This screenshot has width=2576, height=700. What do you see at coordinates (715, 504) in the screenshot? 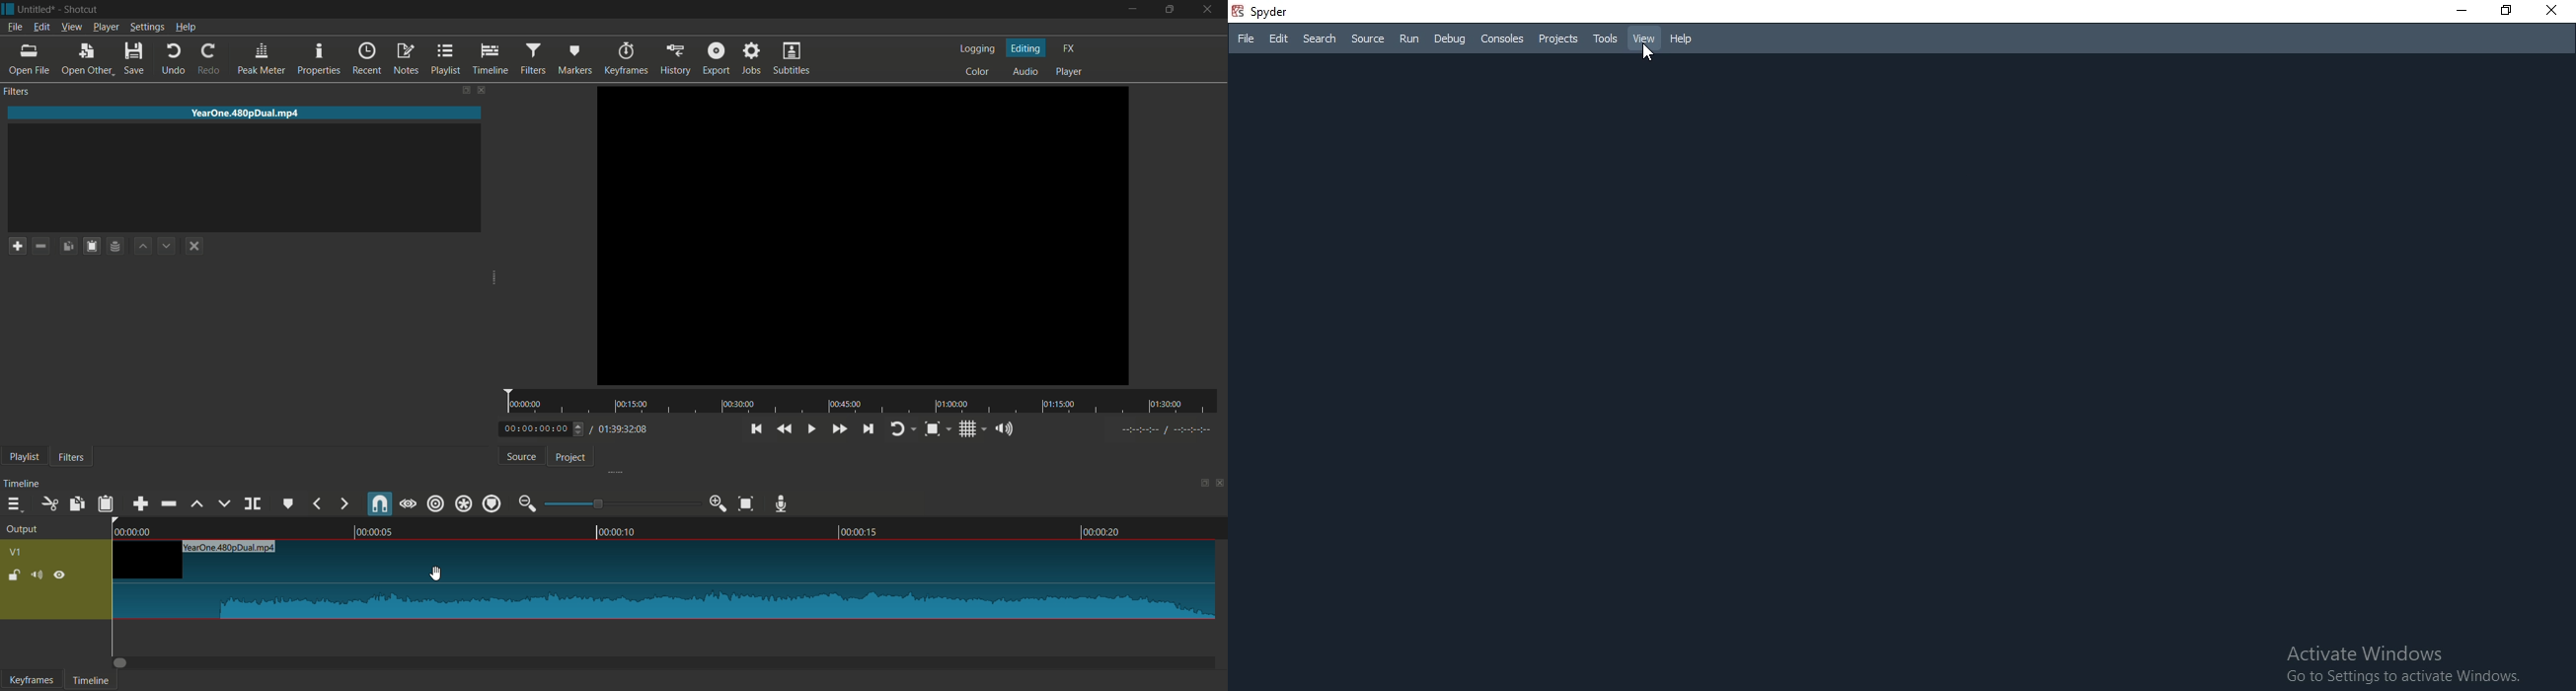
I see `zoom in` at bounding box center [715, 504].